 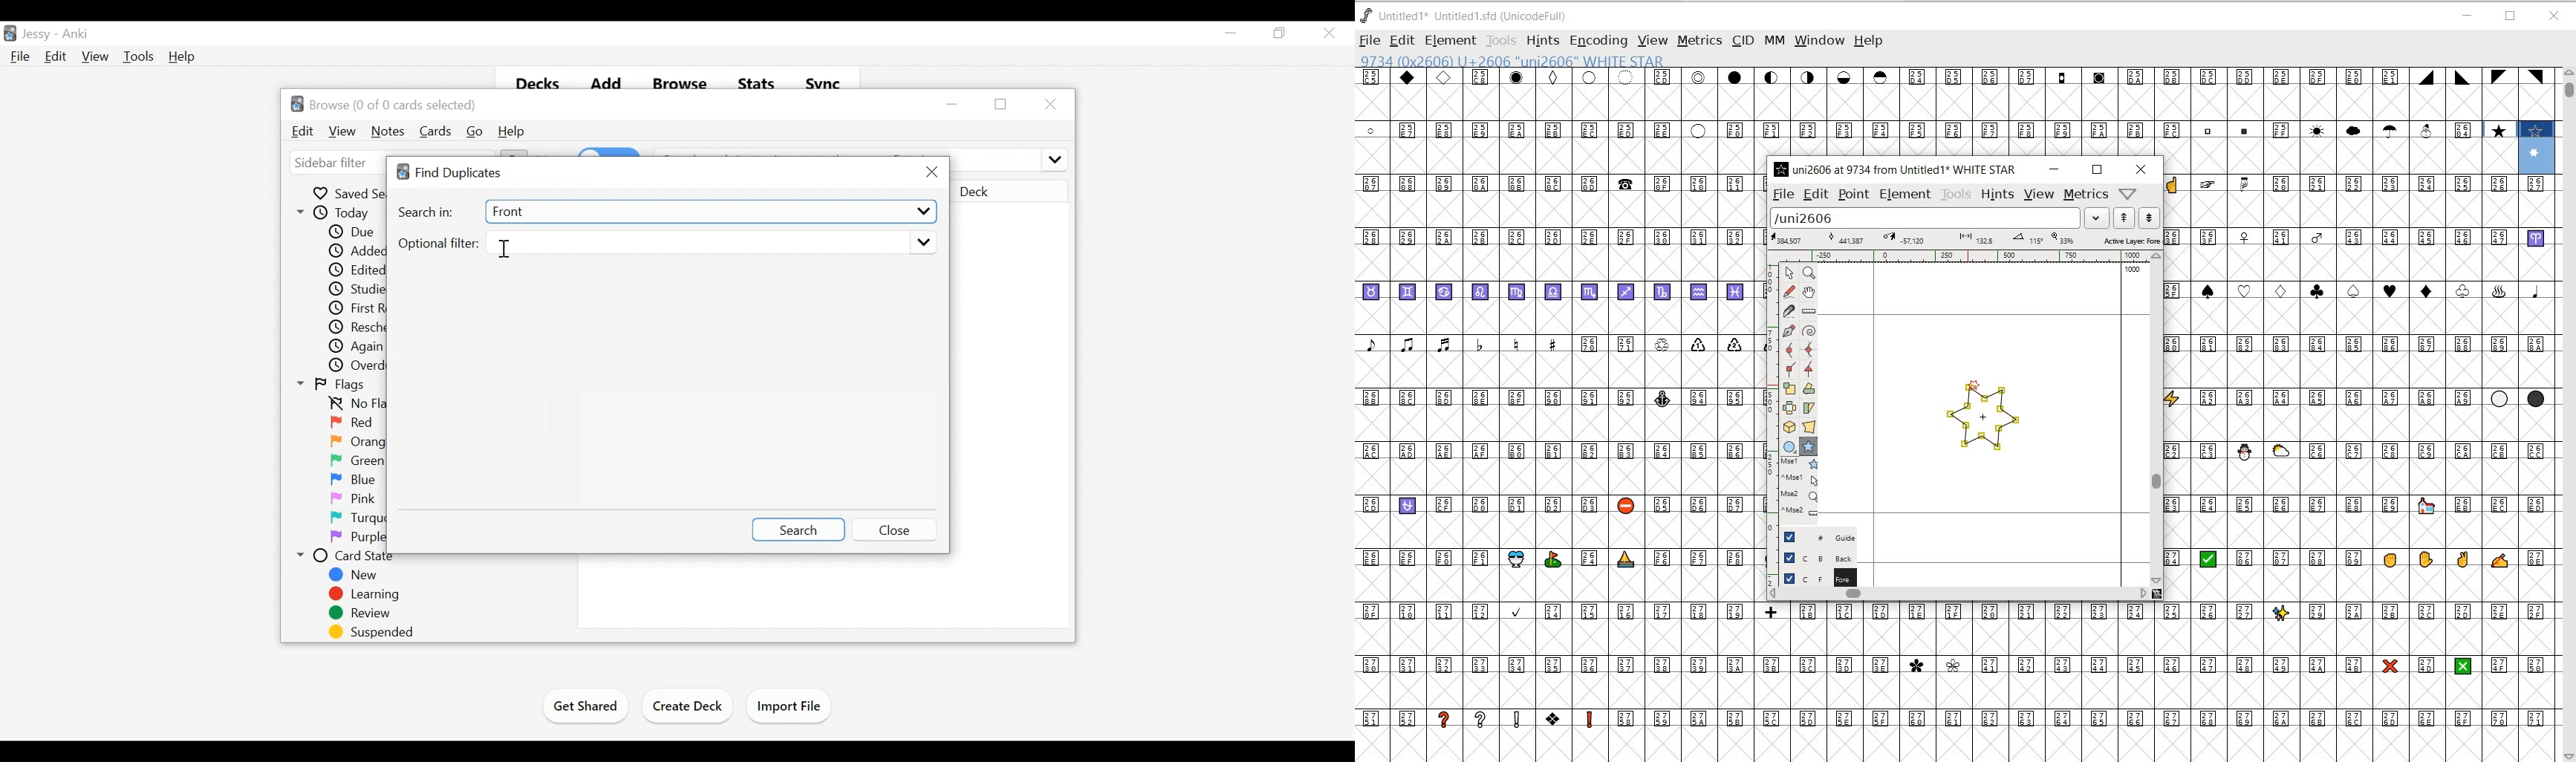 What do you see at coordinates (1743, 42) in the screenshot?
I see `CID` at bounding box center [1743, 42].